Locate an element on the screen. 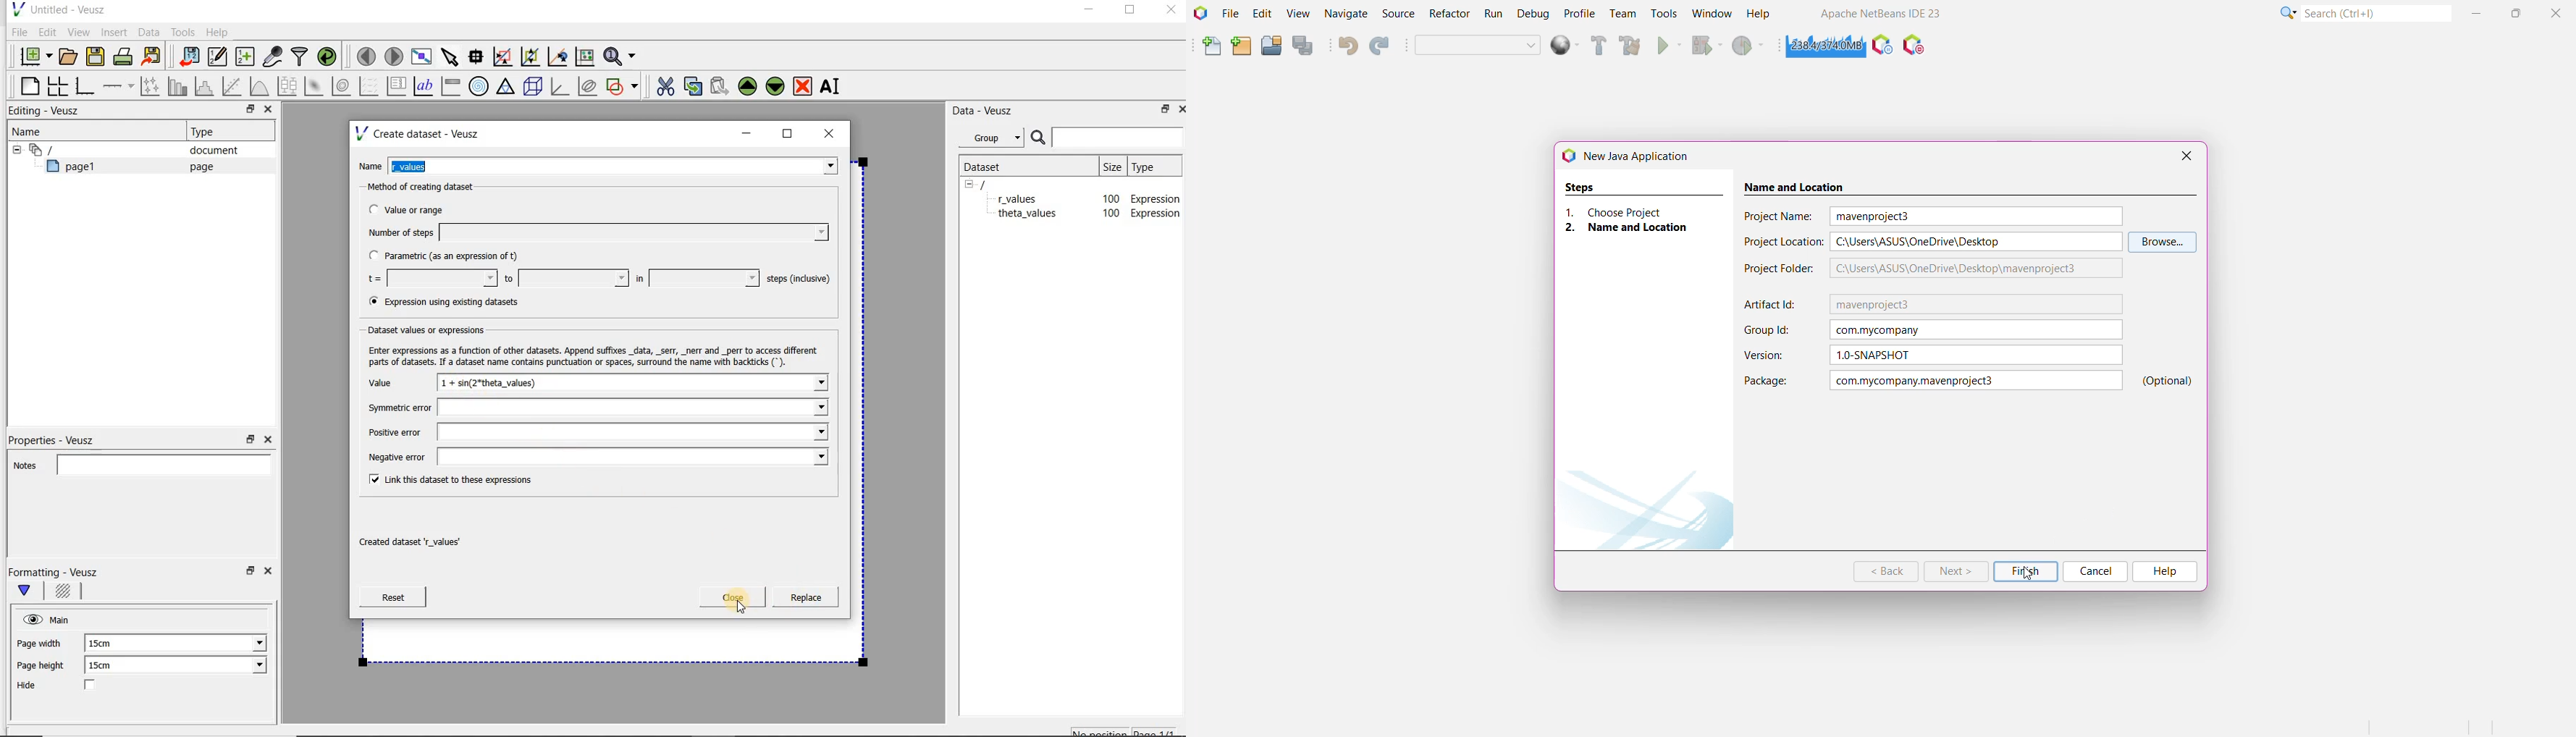 This screenshot has height=756, width=2576. hide sub menu is located at coordinates (969, 184).